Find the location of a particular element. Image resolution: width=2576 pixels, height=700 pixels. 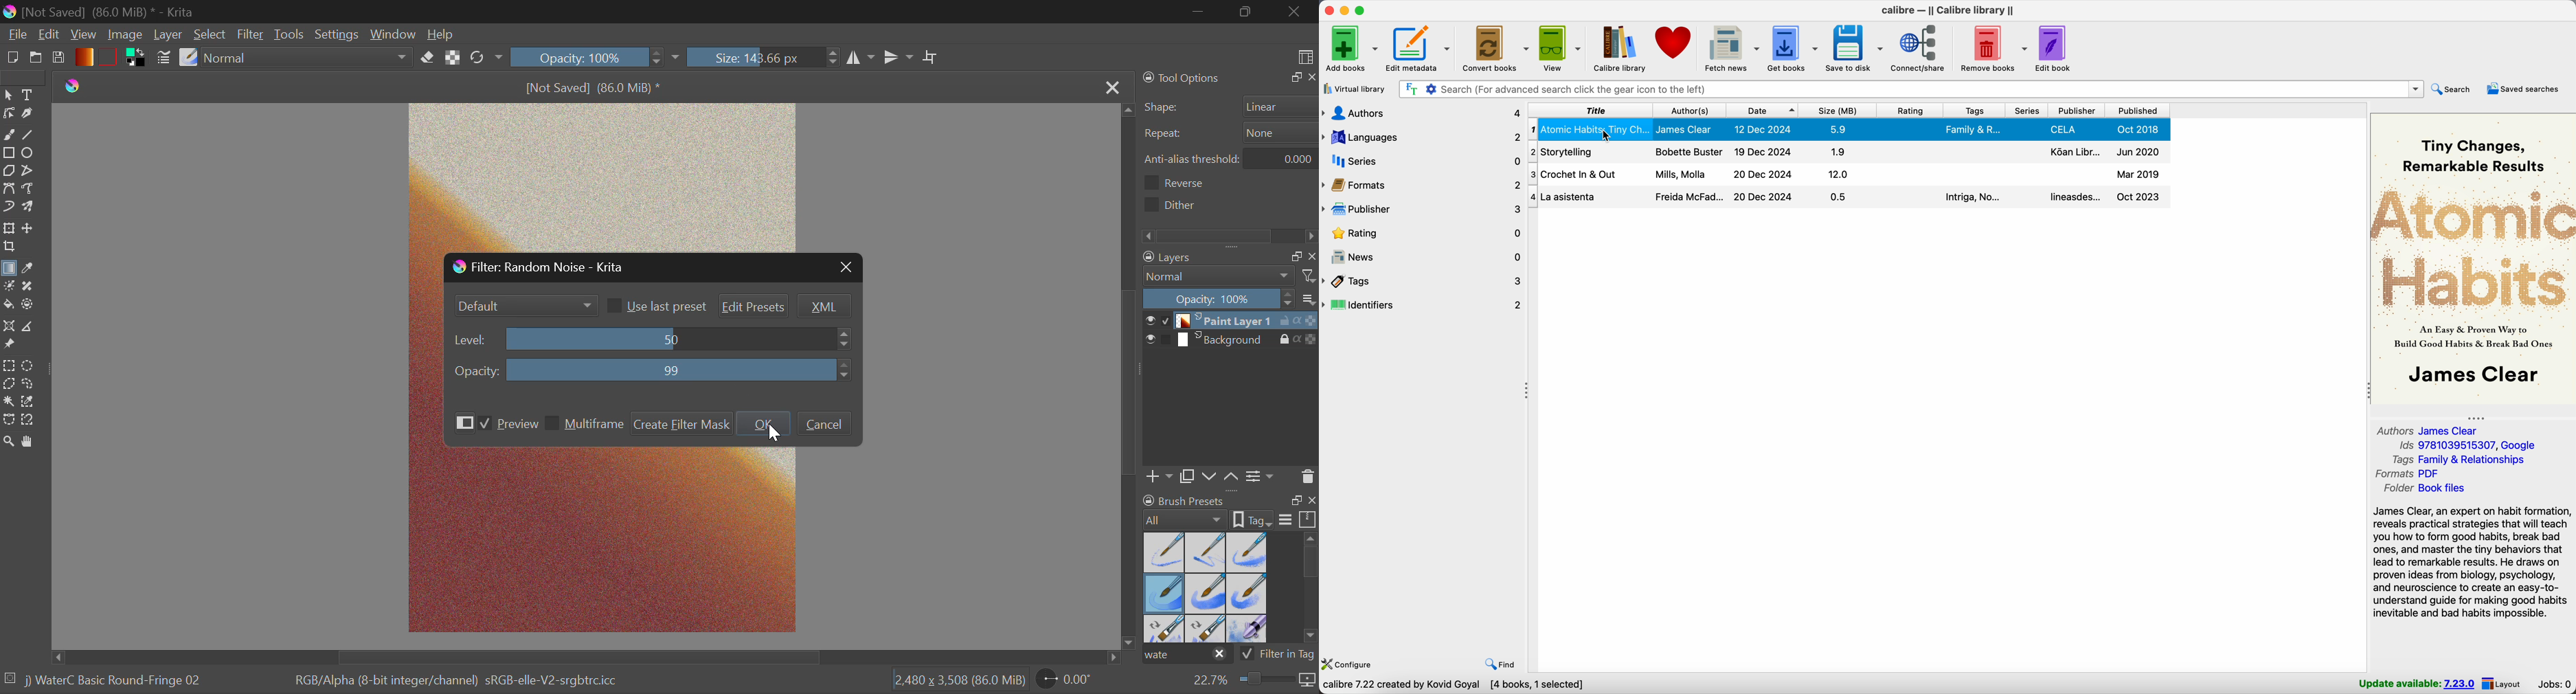

horizontal scrollbar is located at coordinates (1231, 235).